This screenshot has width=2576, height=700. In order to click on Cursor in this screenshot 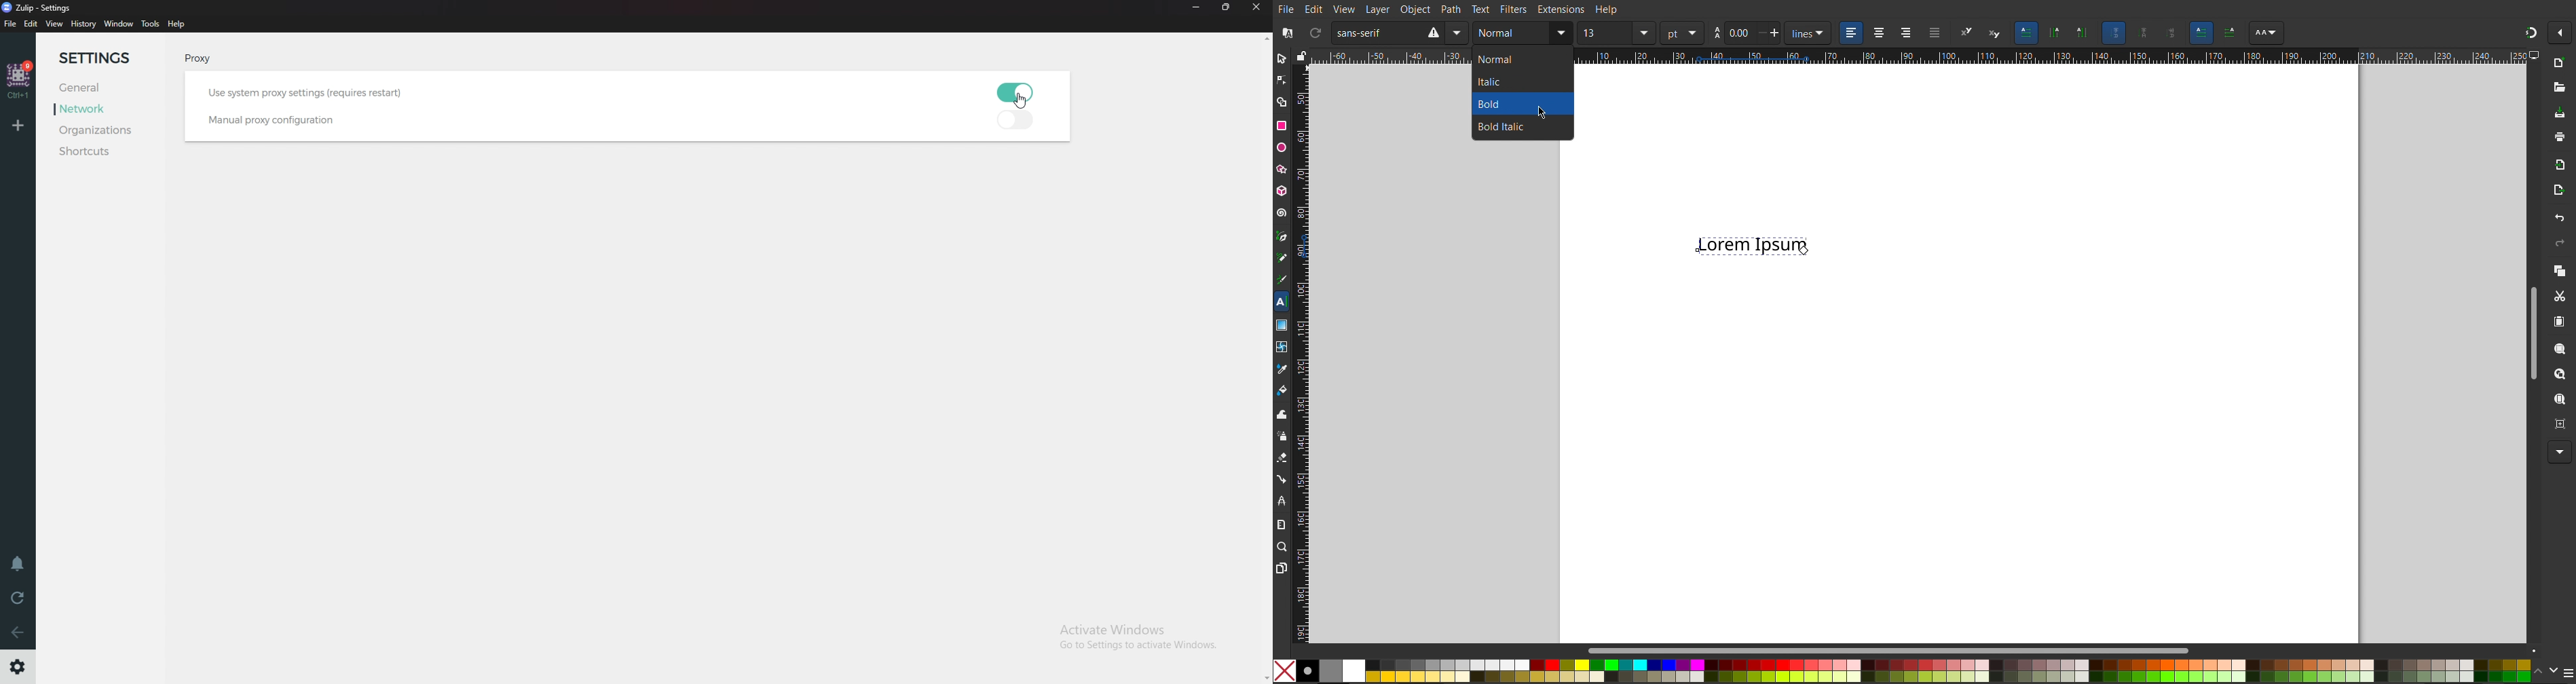, I will do `click(1023, 103)`.